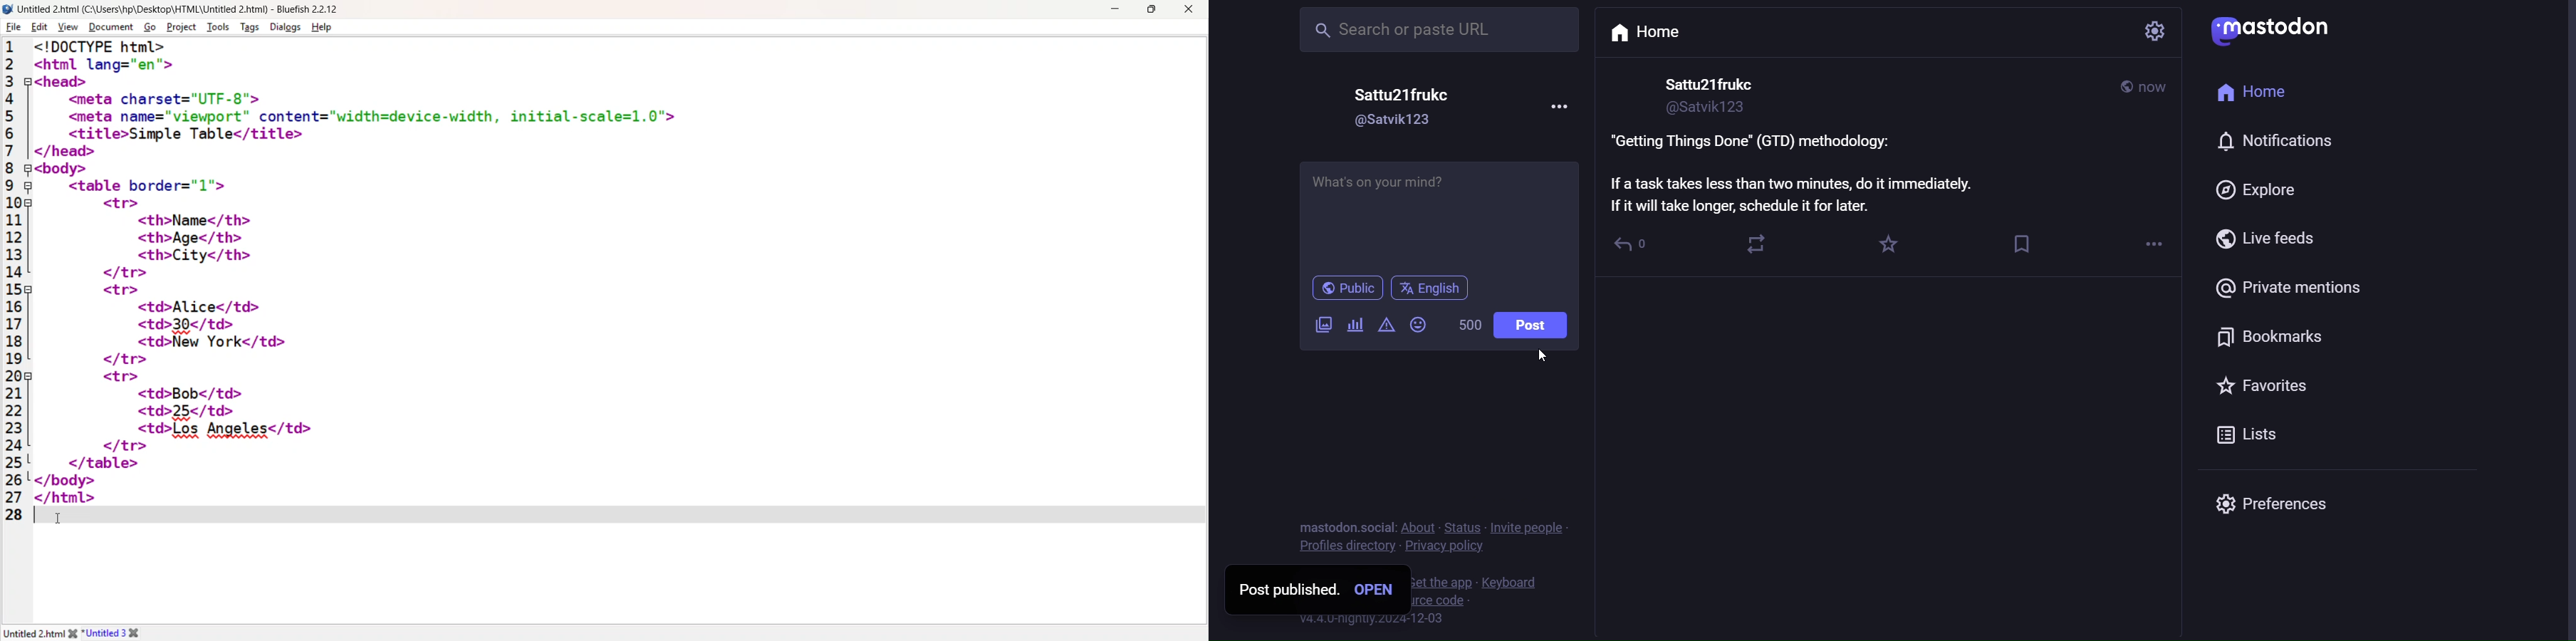 The height and width of the screenshot is (644, 2576). Describe the element at coordinates (1445, 546) in the screenshot. I see `privacy policy` at that location.